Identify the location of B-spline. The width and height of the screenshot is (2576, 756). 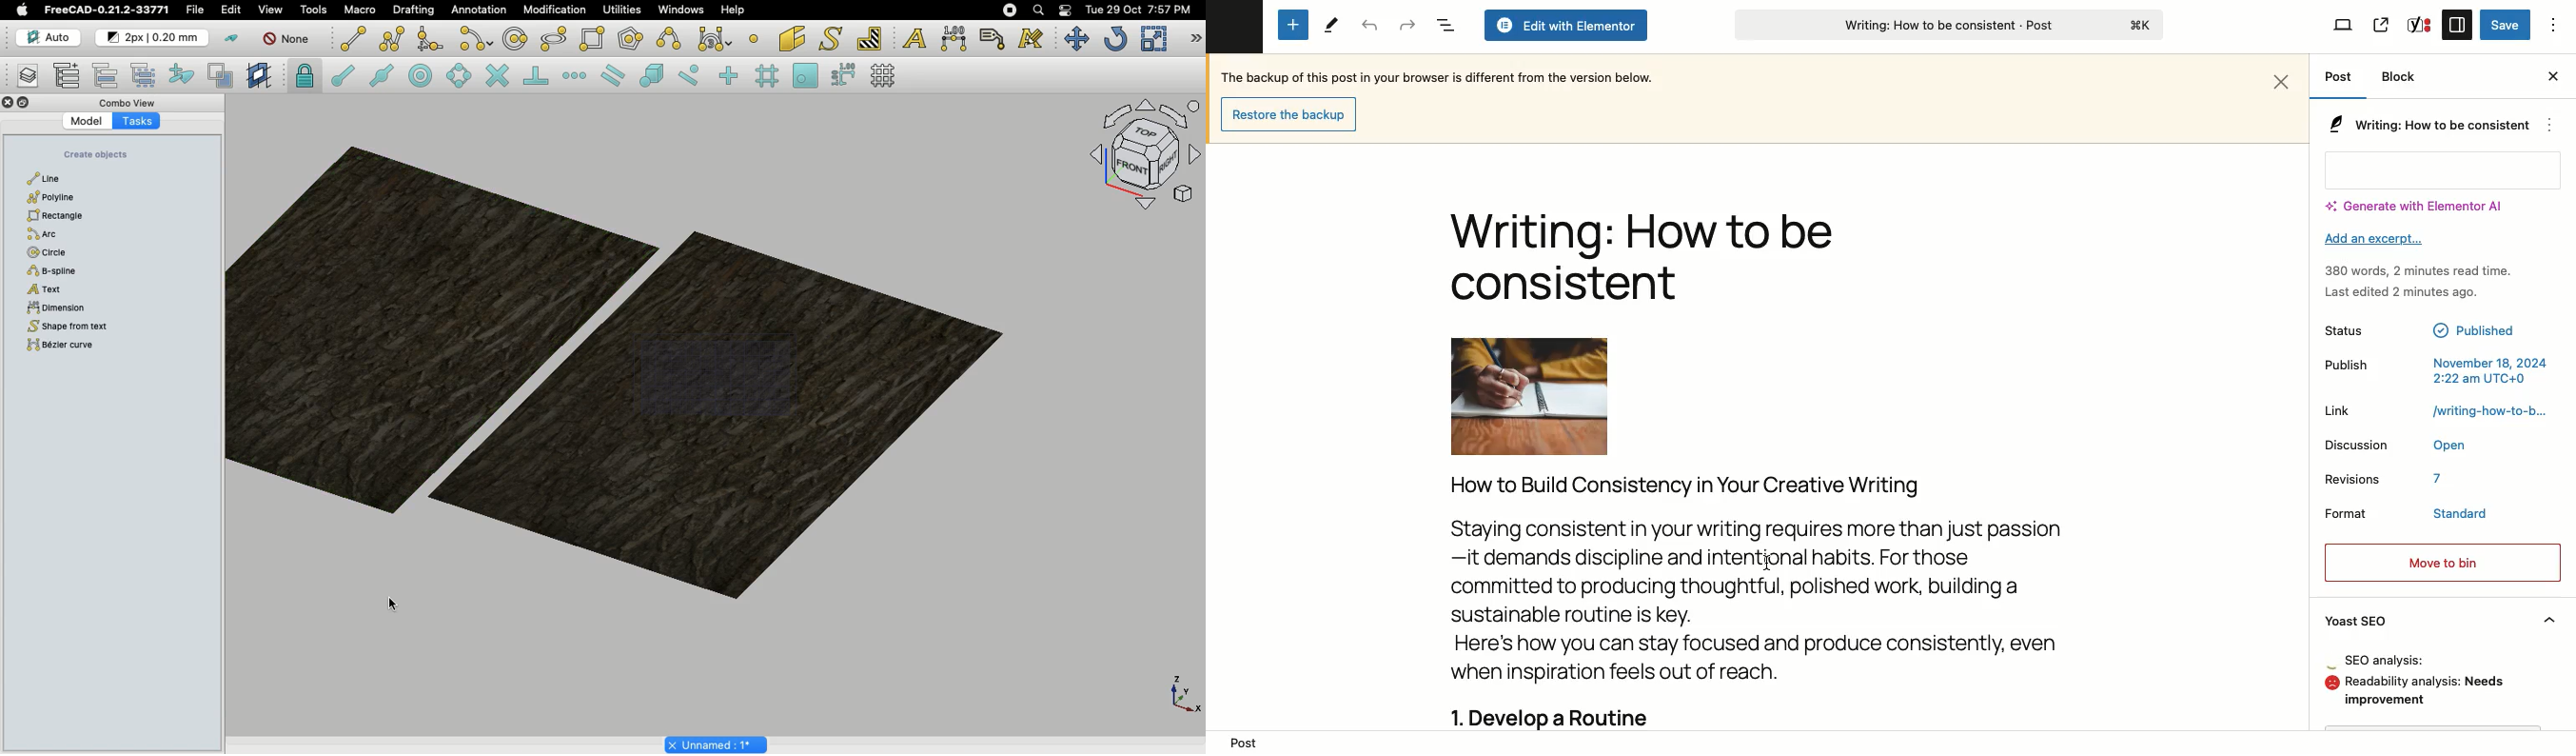
(672, 39).